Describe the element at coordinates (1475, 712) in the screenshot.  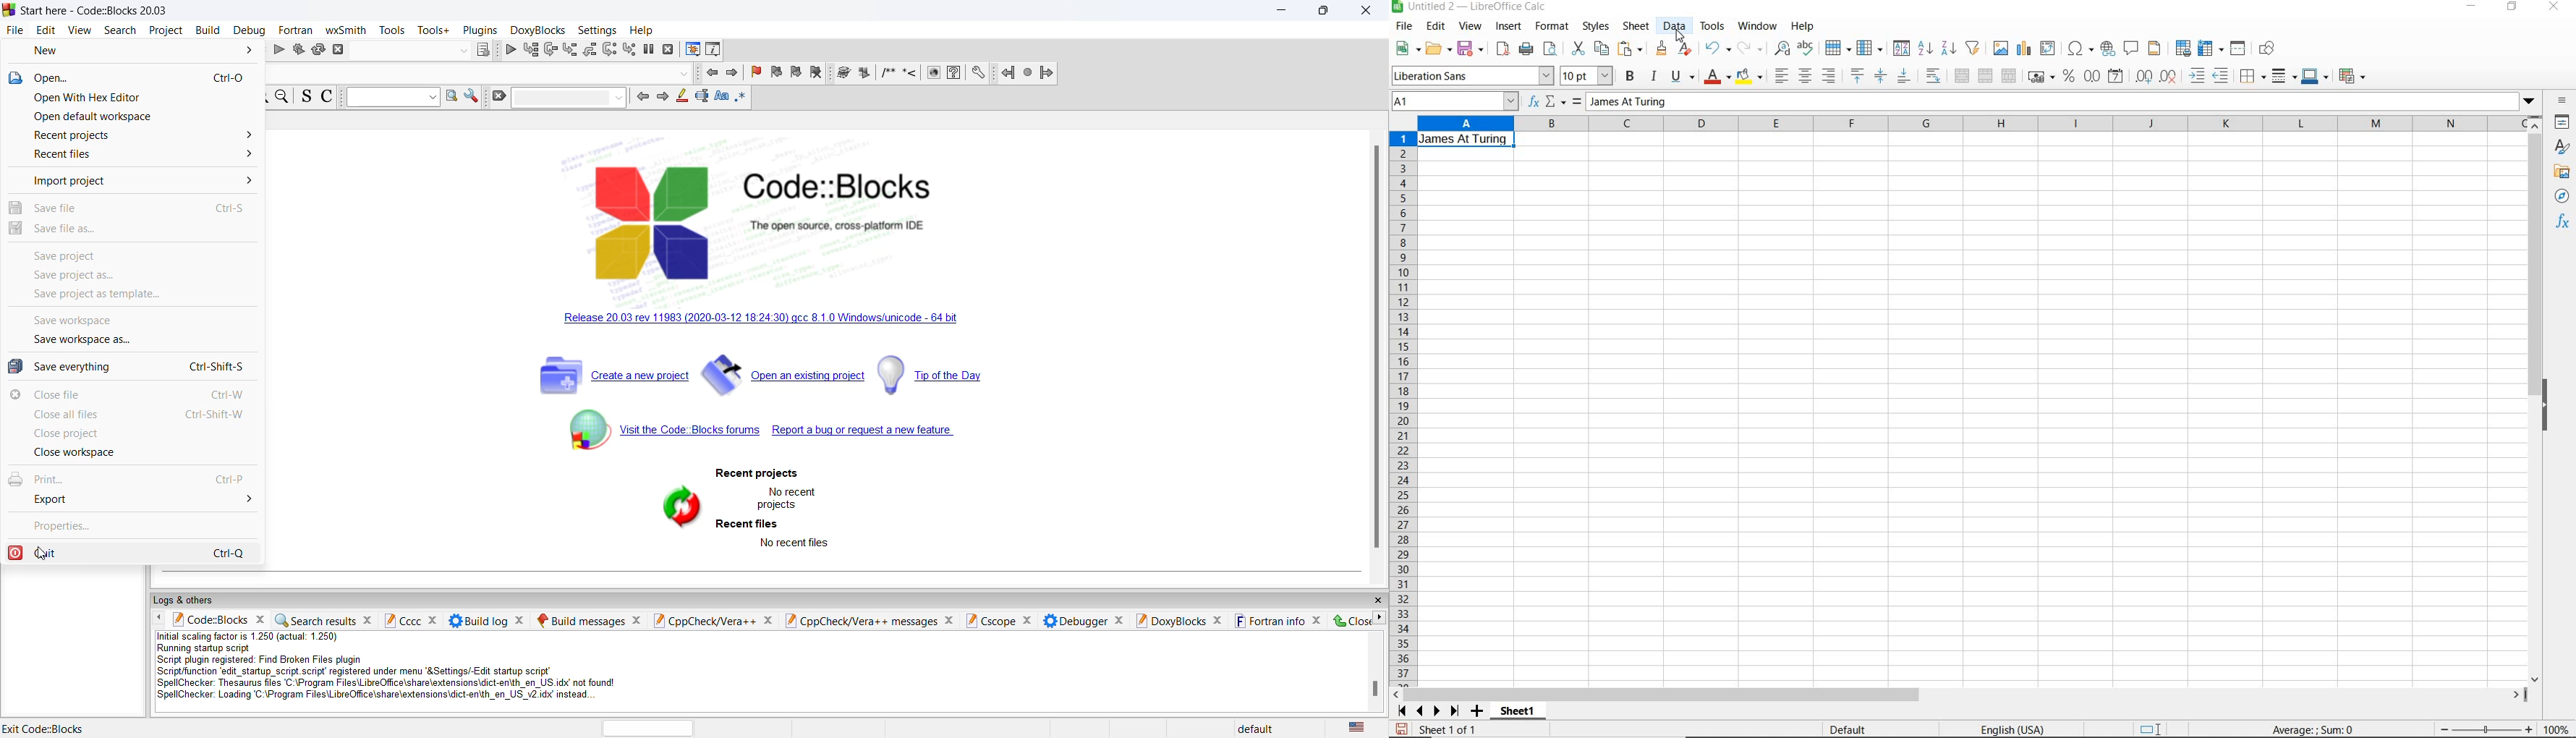
I see `add sheet` at that location.